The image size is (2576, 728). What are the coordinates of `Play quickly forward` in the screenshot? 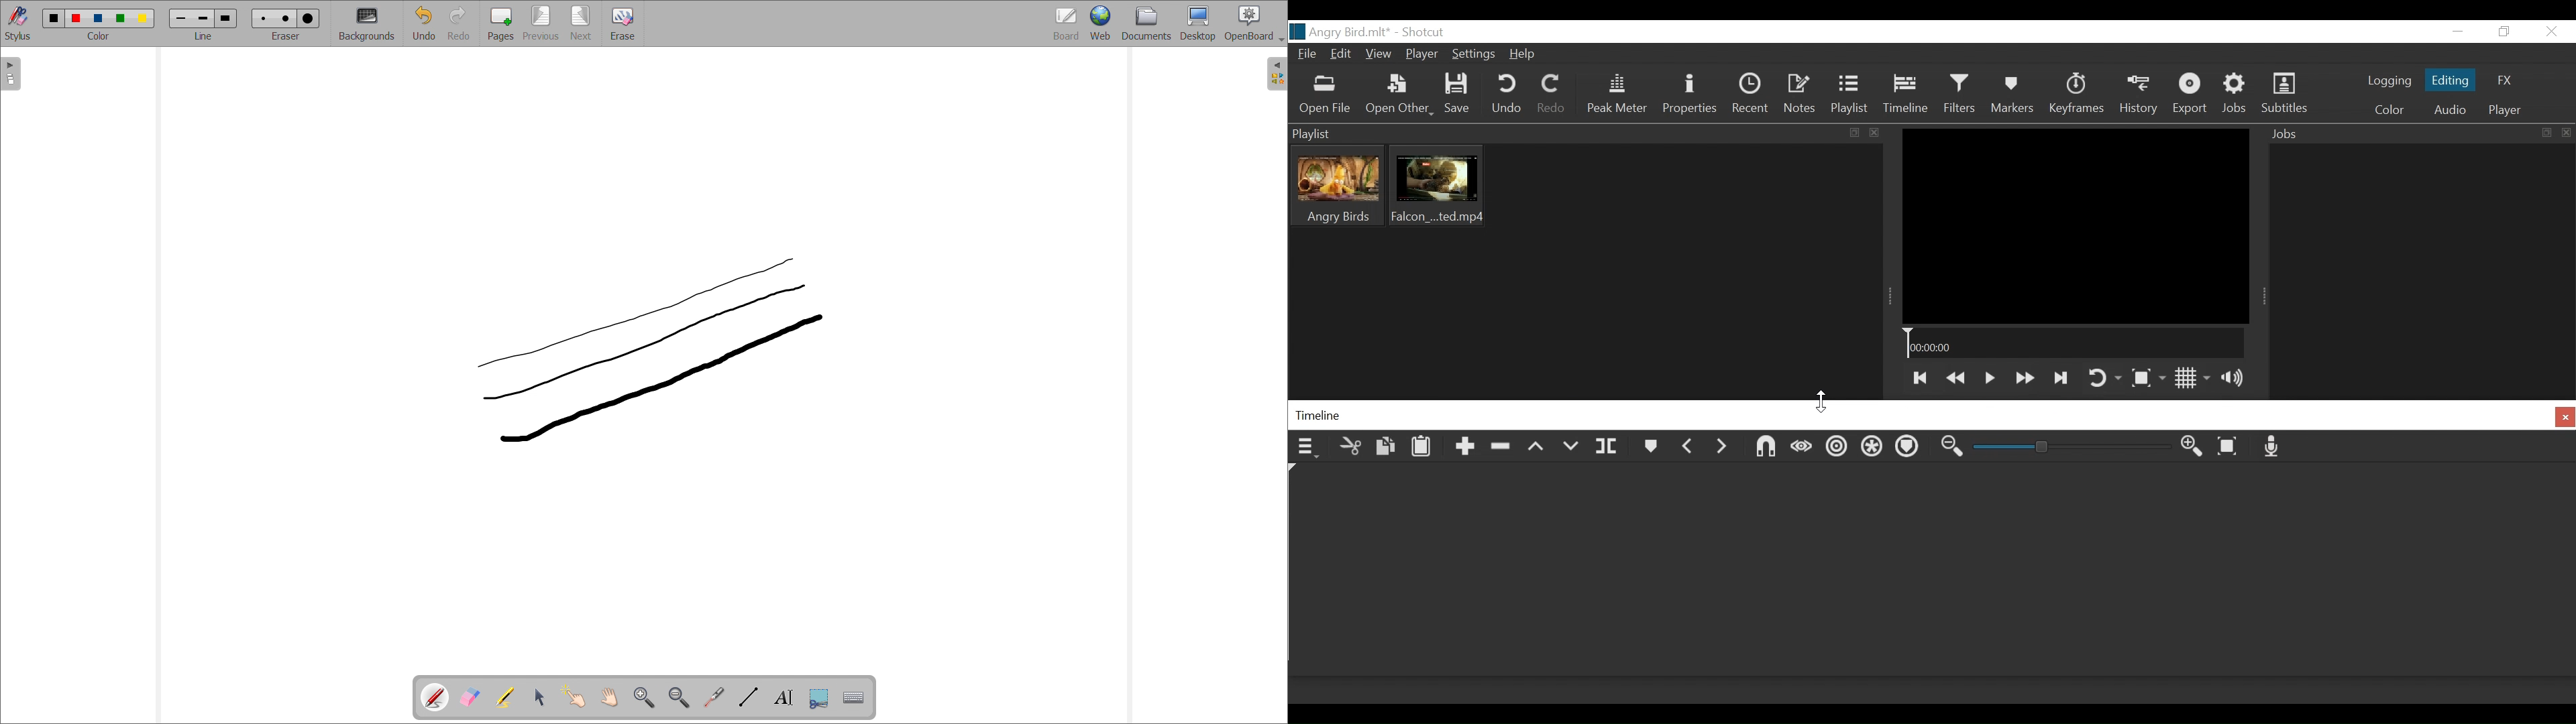 It's located at (2023, 378).